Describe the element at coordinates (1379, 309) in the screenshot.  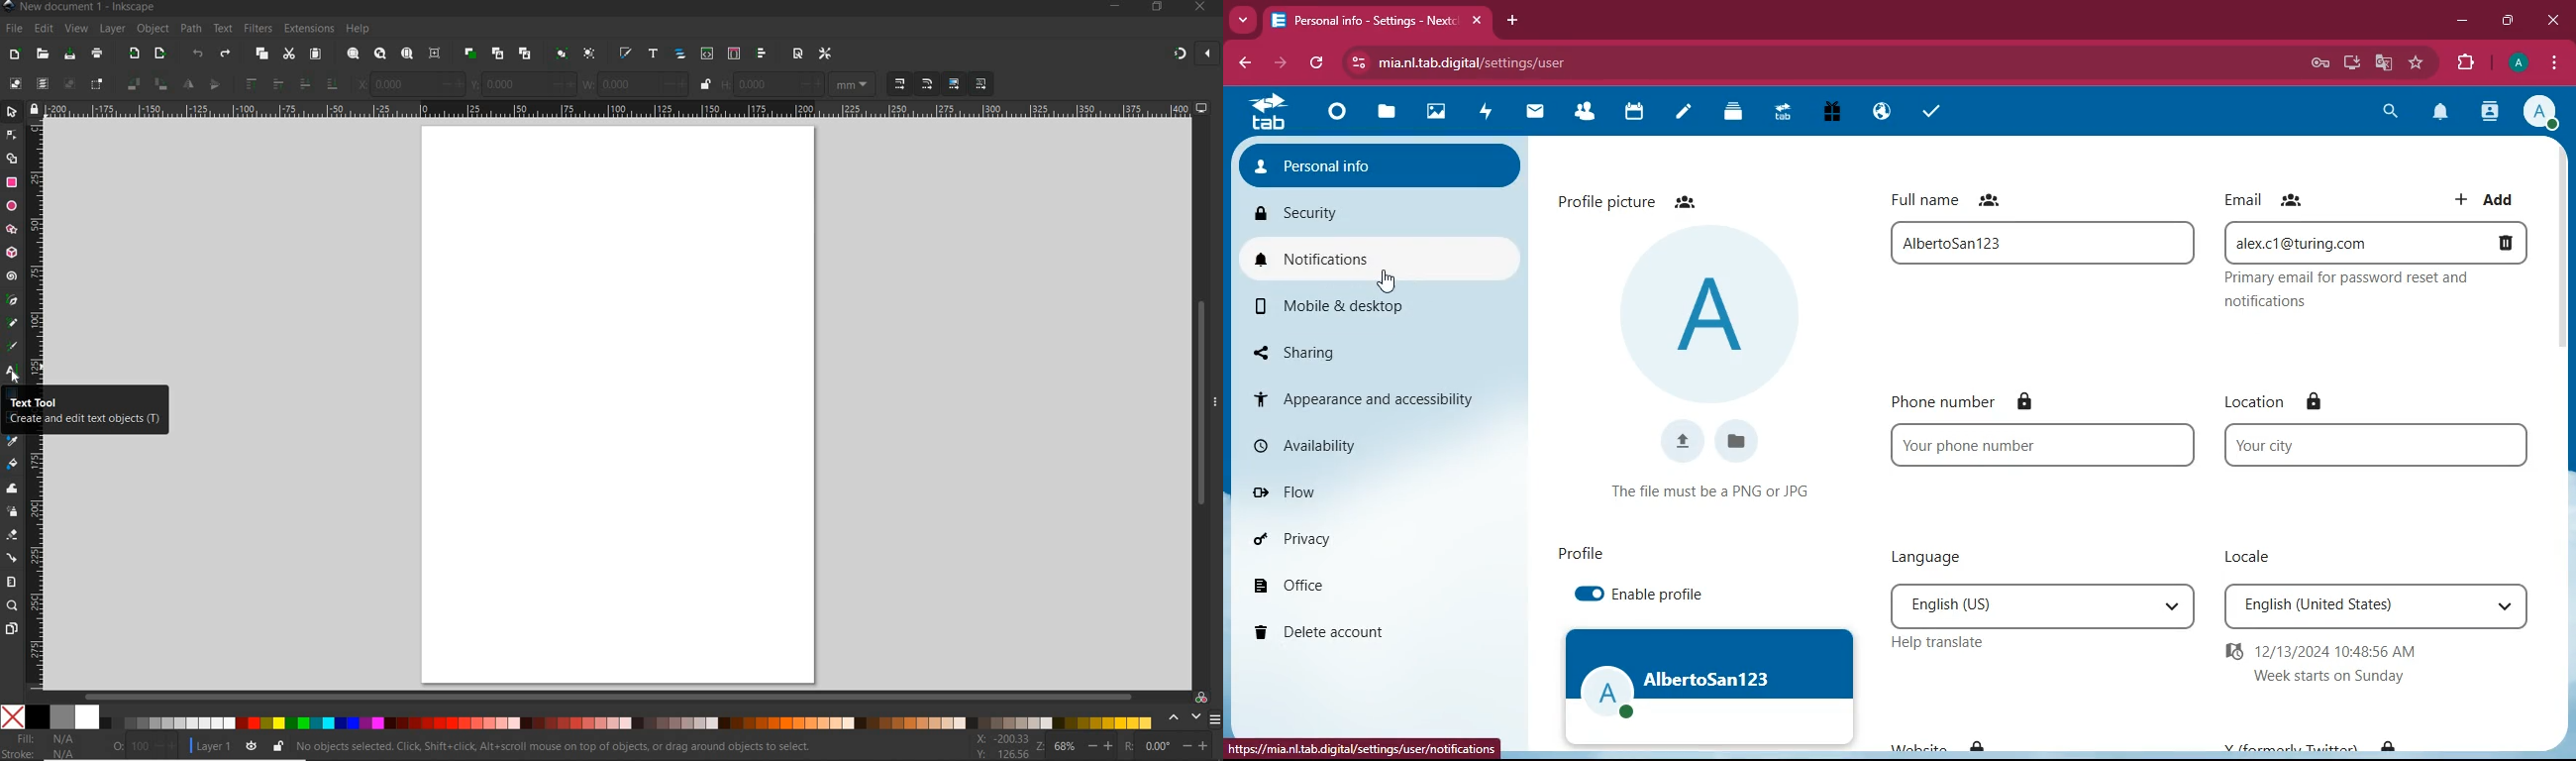
I see `mobile` at that location.